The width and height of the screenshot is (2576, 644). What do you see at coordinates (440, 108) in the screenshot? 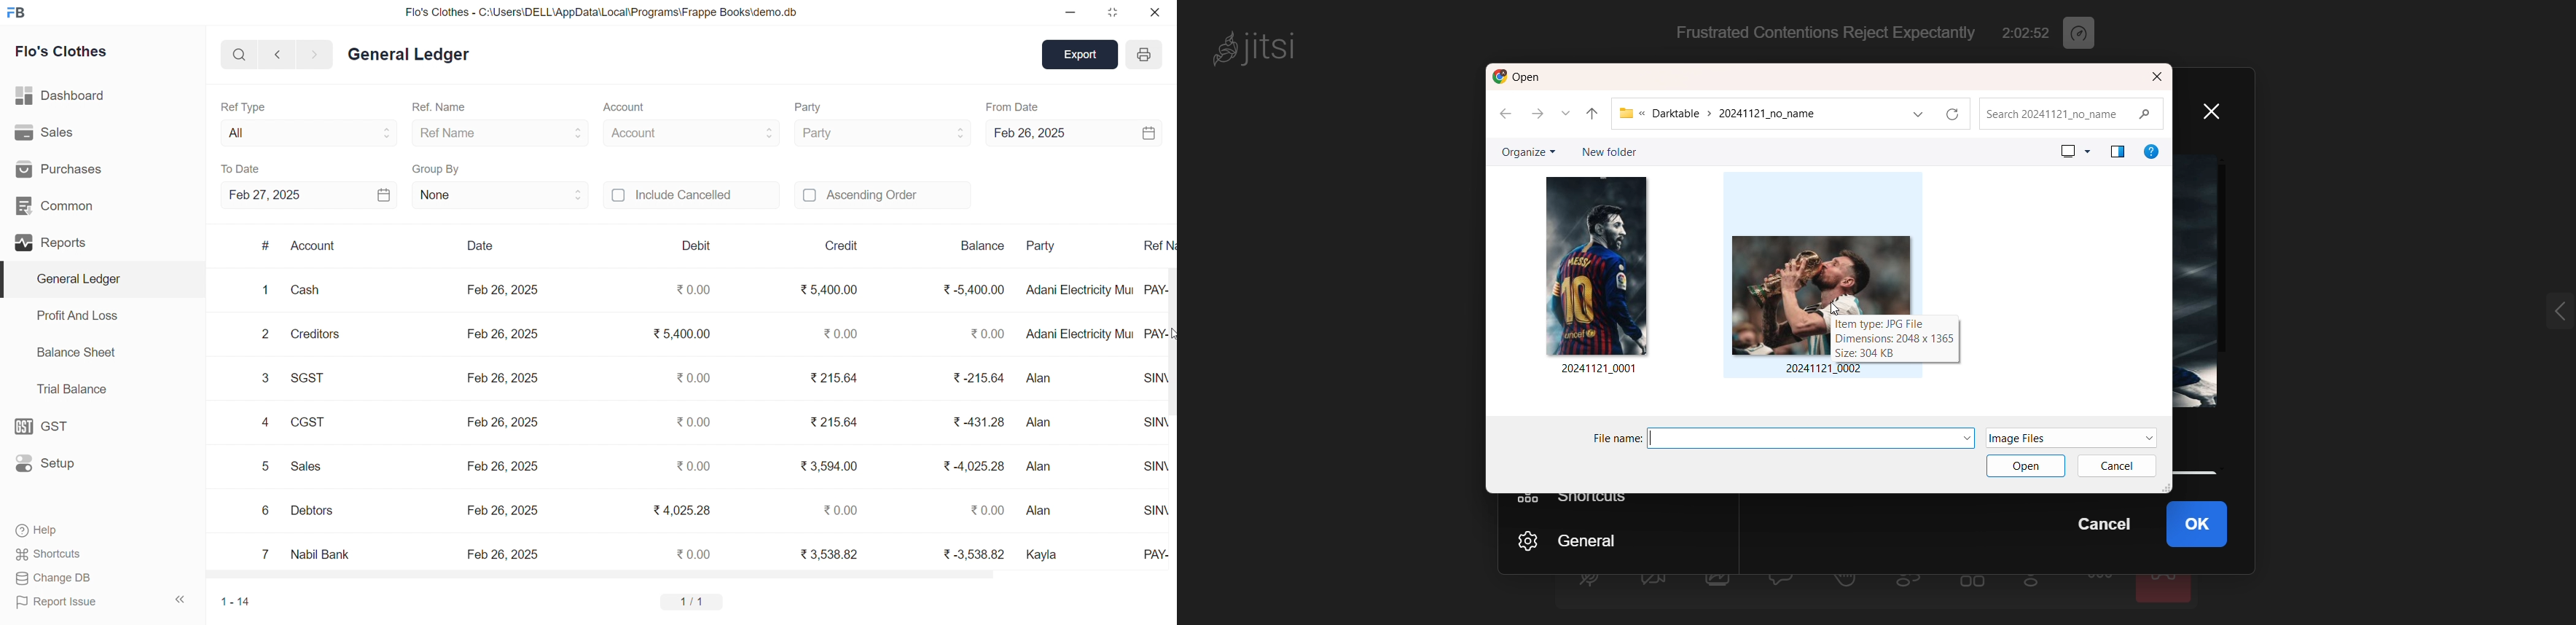
I see `Ref. Name` at bounding box center [440, 108].